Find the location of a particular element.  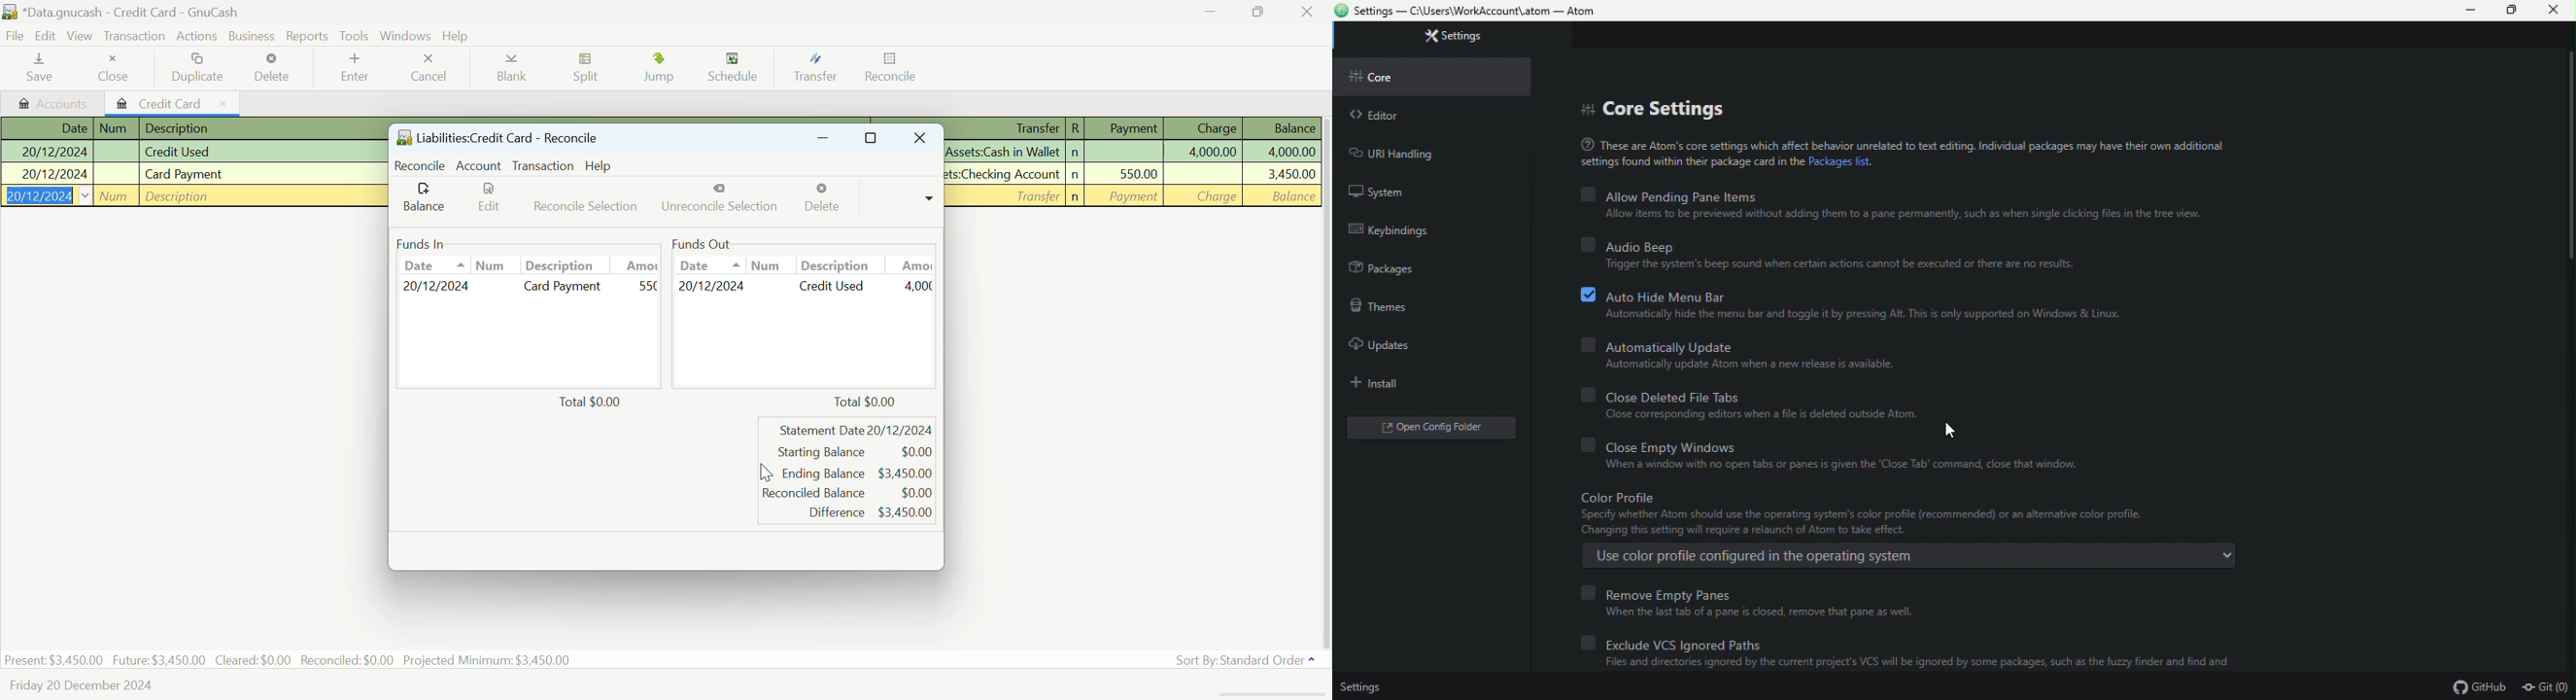

Balance is located at coordinates (424, 199).